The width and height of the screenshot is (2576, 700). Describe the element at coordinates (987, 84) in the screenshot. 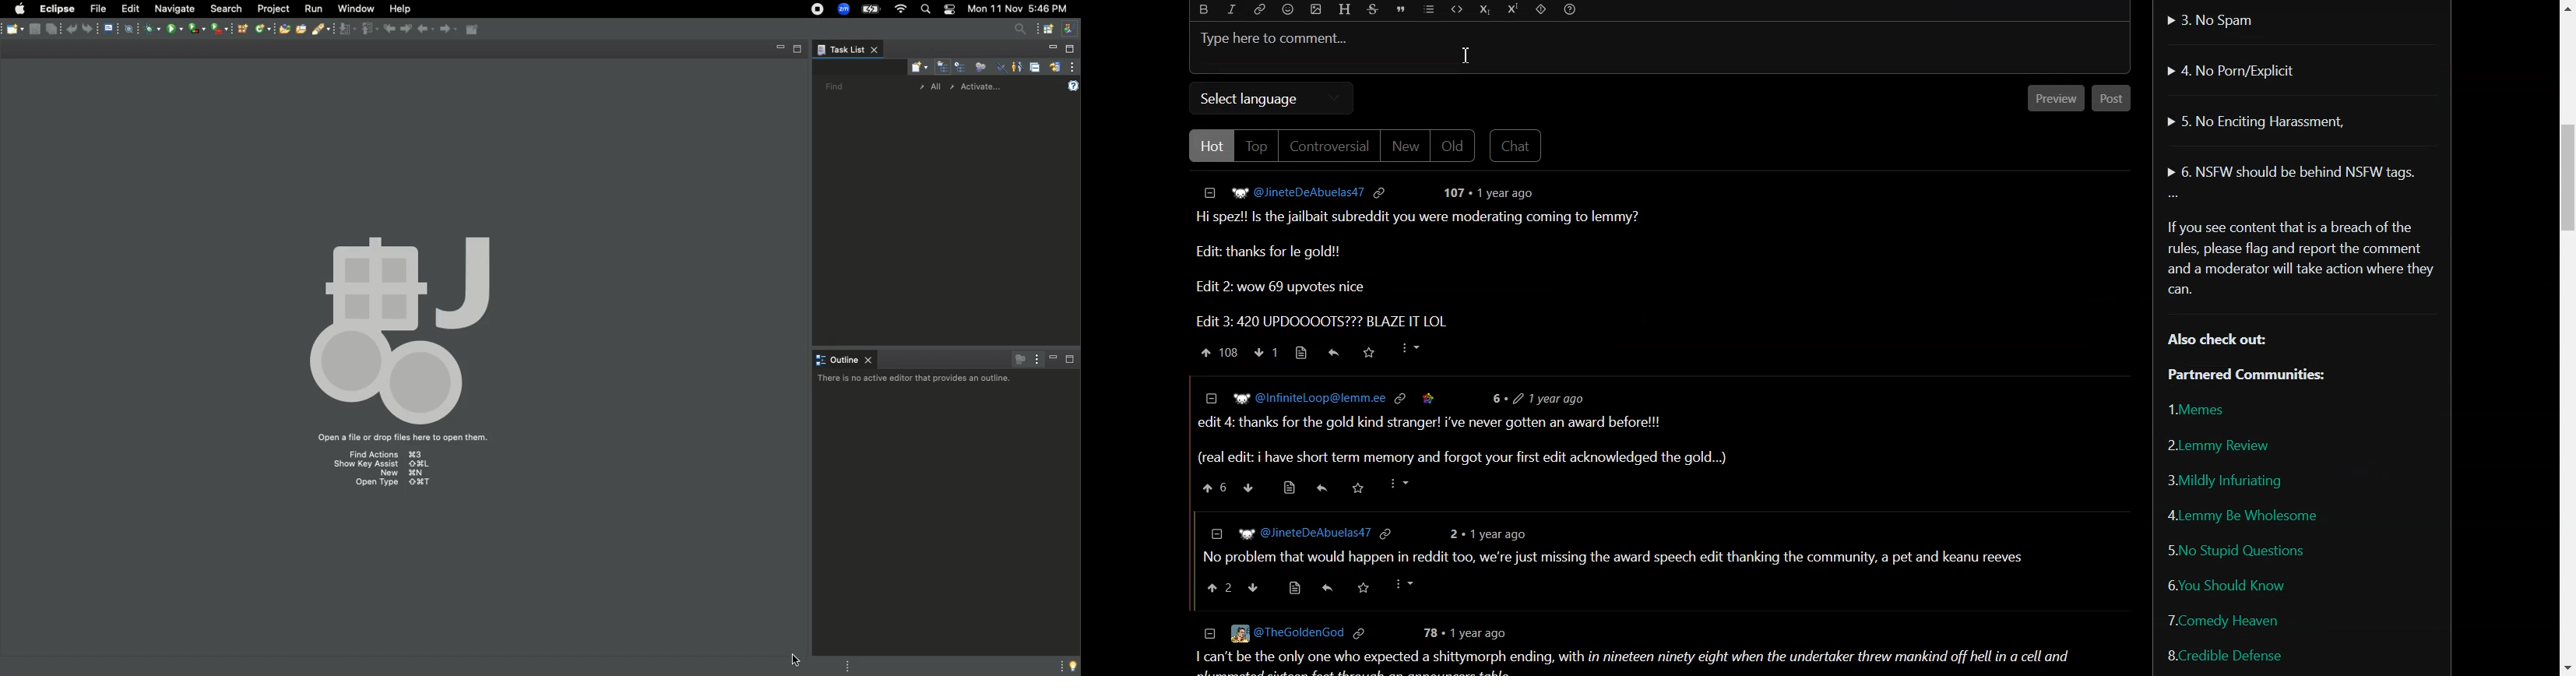

I see `Activate` at that location.